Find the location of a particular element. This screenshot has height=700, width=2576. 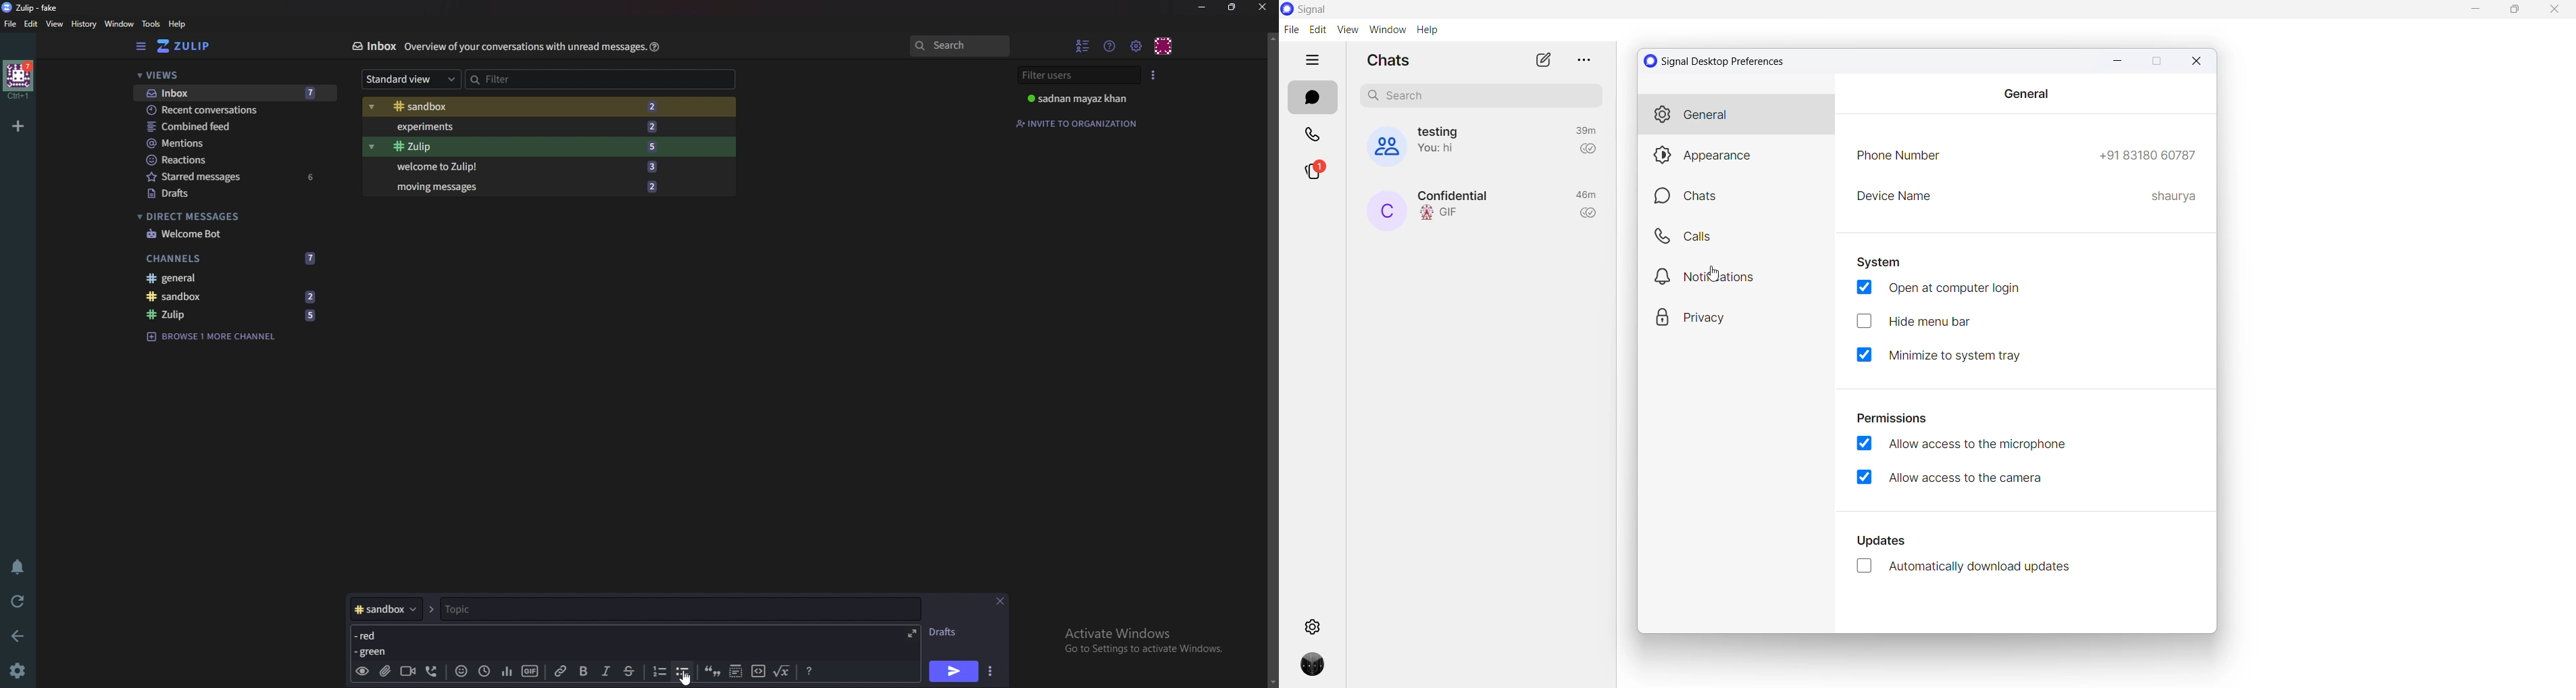

Topic is located at coordinates (672, 609).